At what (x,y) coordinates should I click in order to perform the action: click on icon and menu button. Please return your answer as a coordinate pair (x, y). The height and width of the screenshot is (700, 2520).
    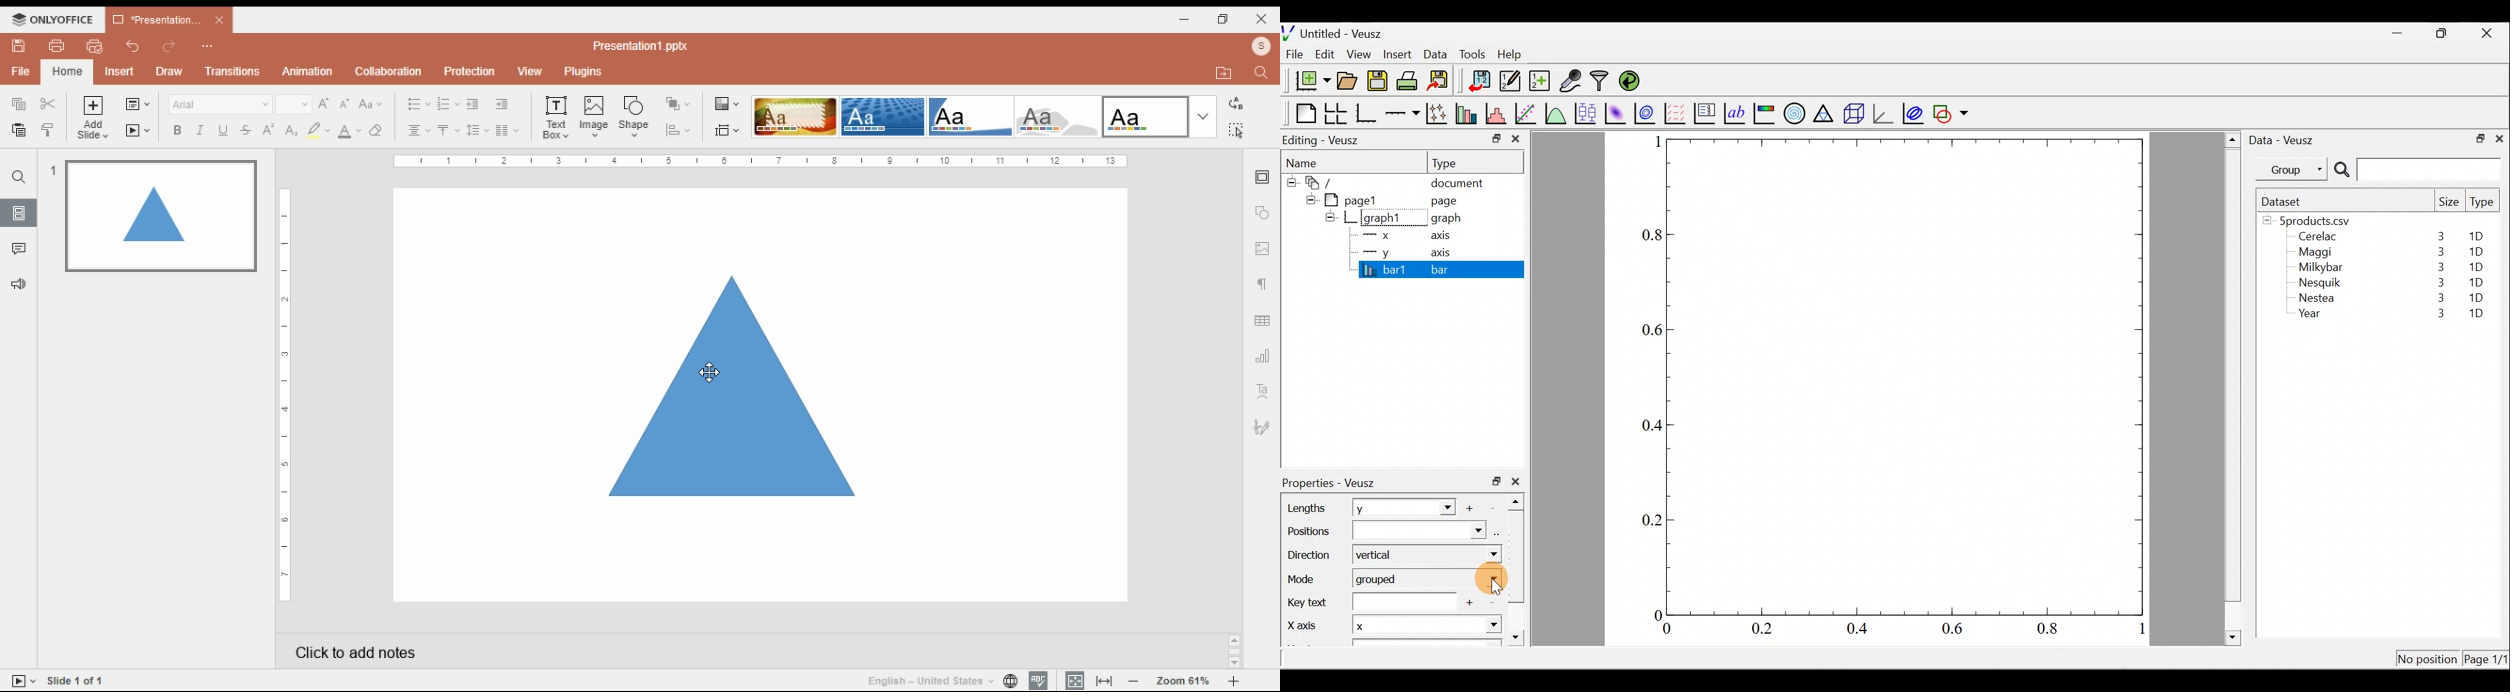
    Looking at the image, I should click on (52, 19).